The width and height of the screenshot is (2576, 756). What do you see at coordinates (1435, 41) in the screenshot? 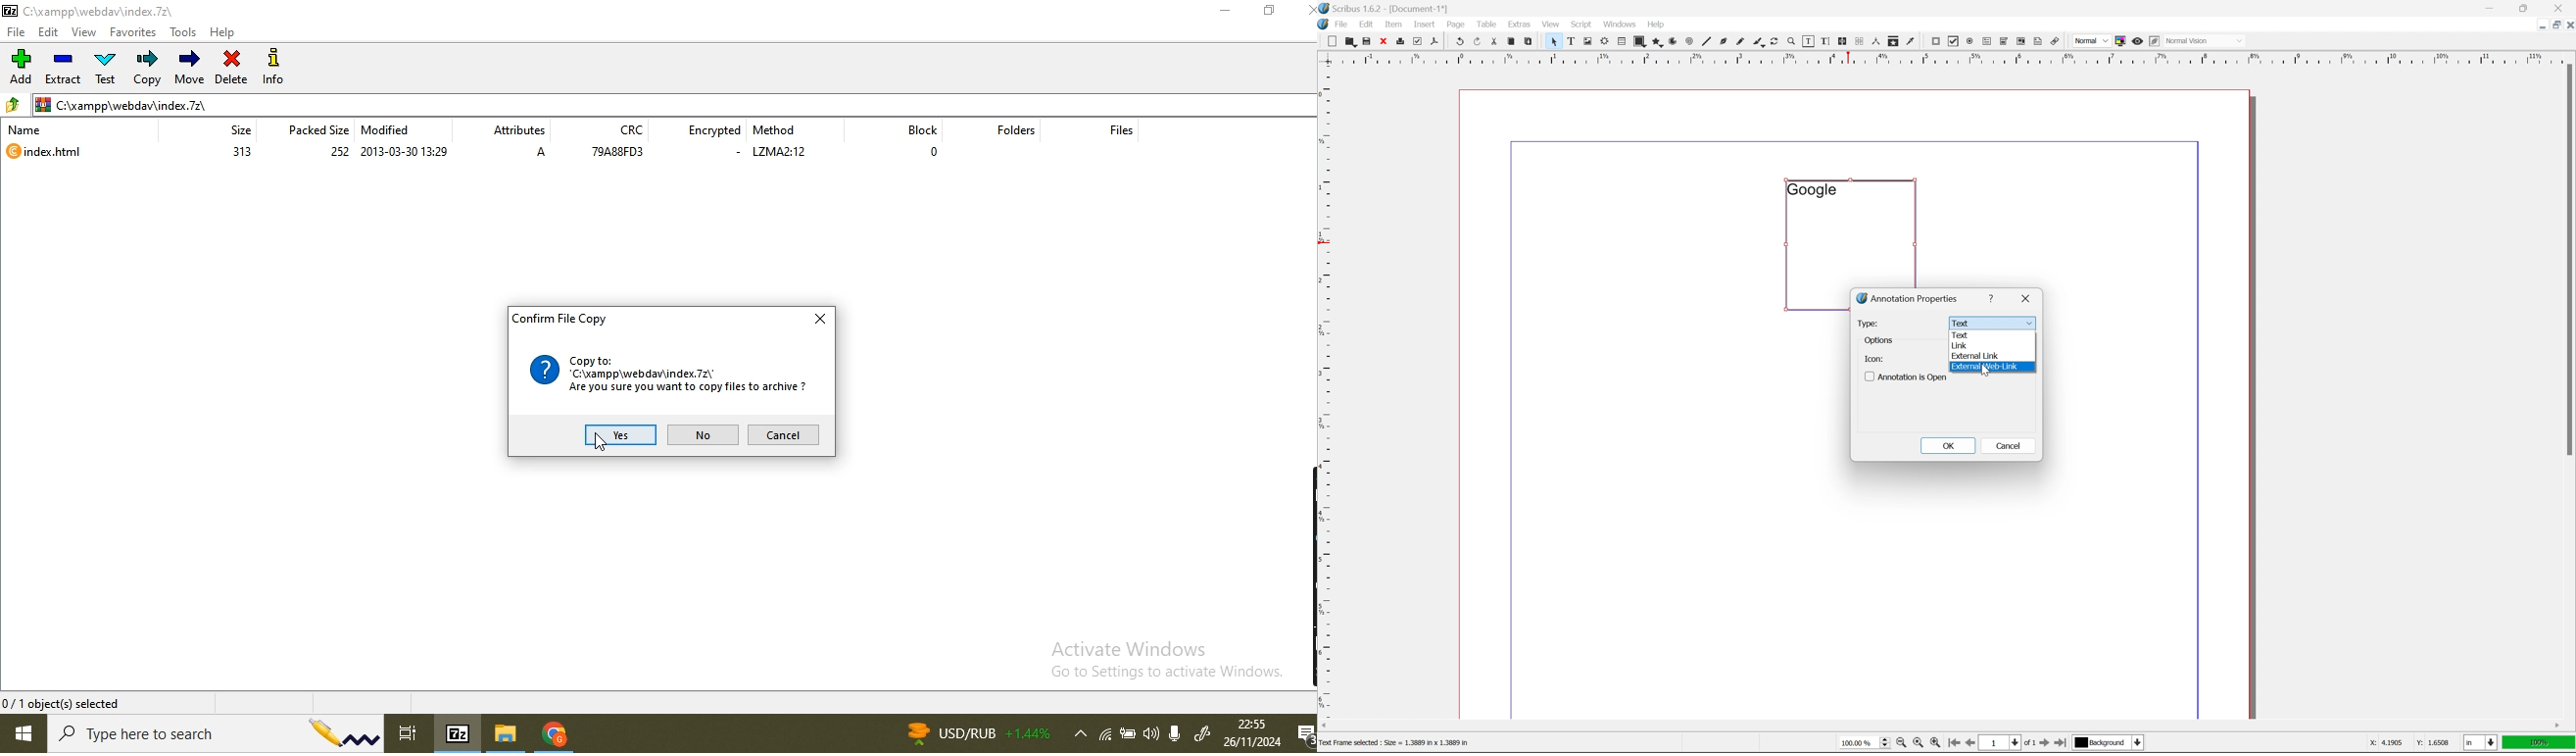
I see `save as pdf` at bounding box center [1435, 41].